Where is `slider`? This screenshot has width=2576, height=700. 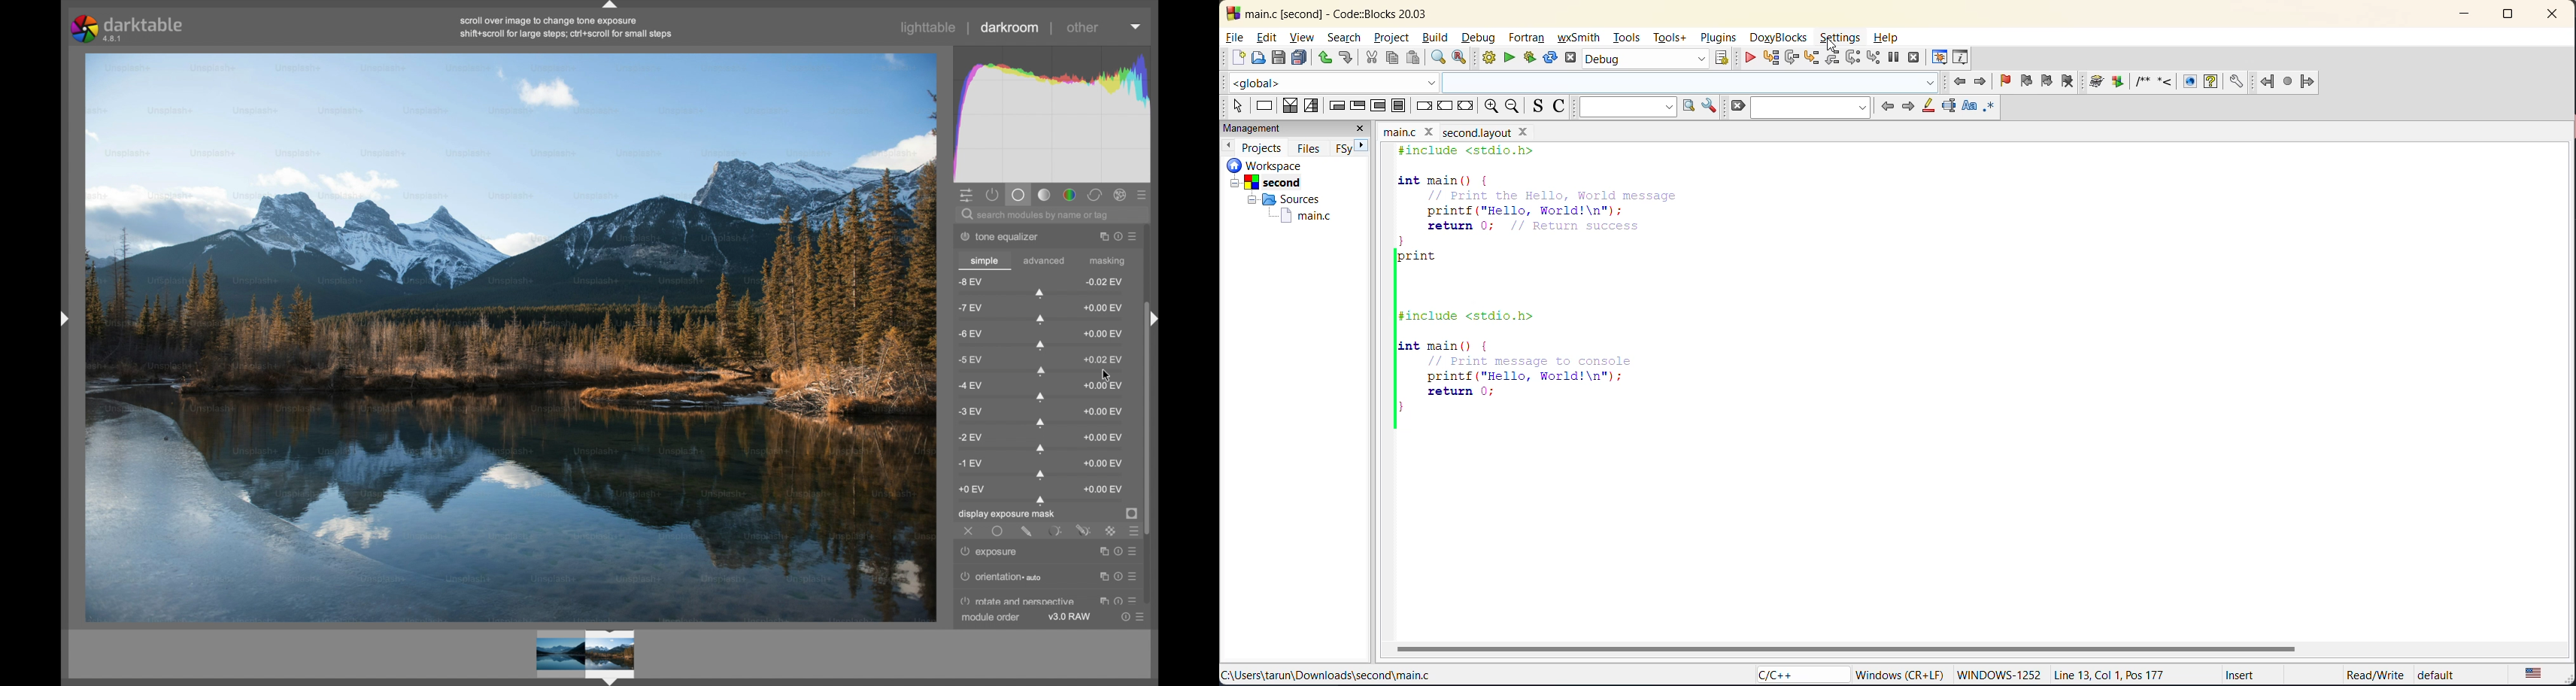 slider is located at coordinates (1040, 319).